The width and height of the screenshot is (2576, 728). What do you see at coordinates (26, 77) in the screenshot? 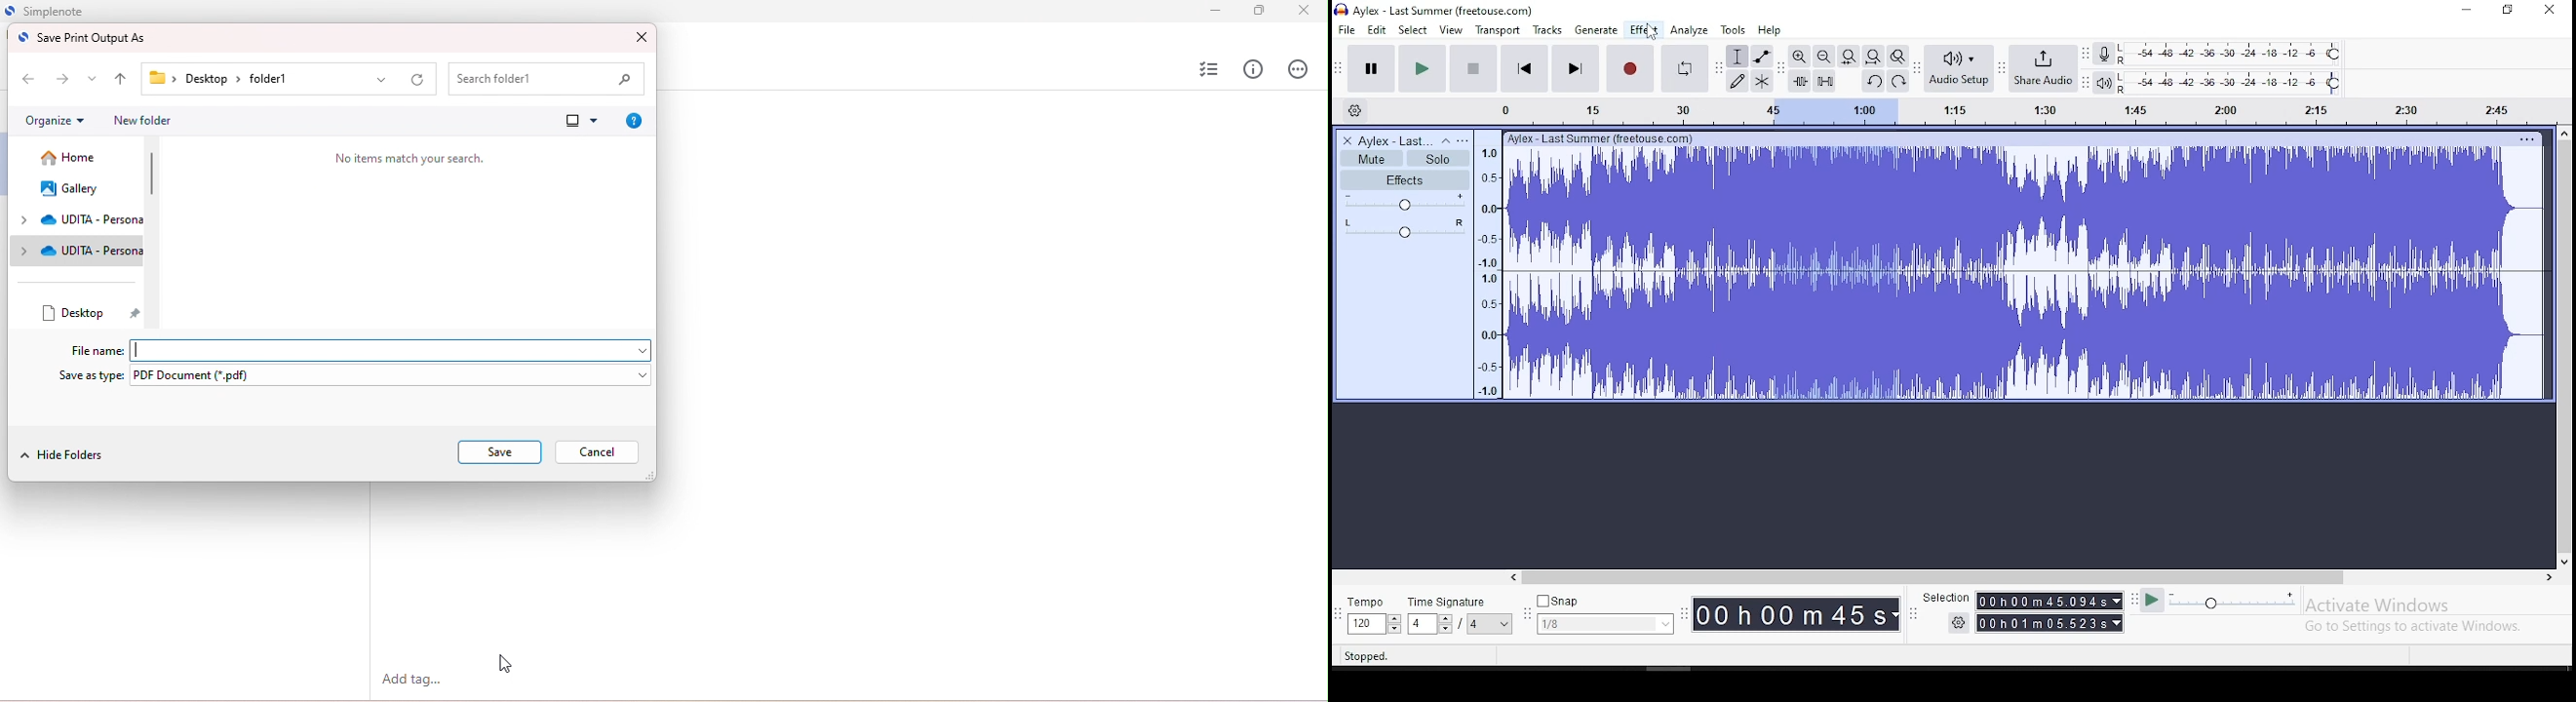
I see `previous` at bounding box center [26, 77].